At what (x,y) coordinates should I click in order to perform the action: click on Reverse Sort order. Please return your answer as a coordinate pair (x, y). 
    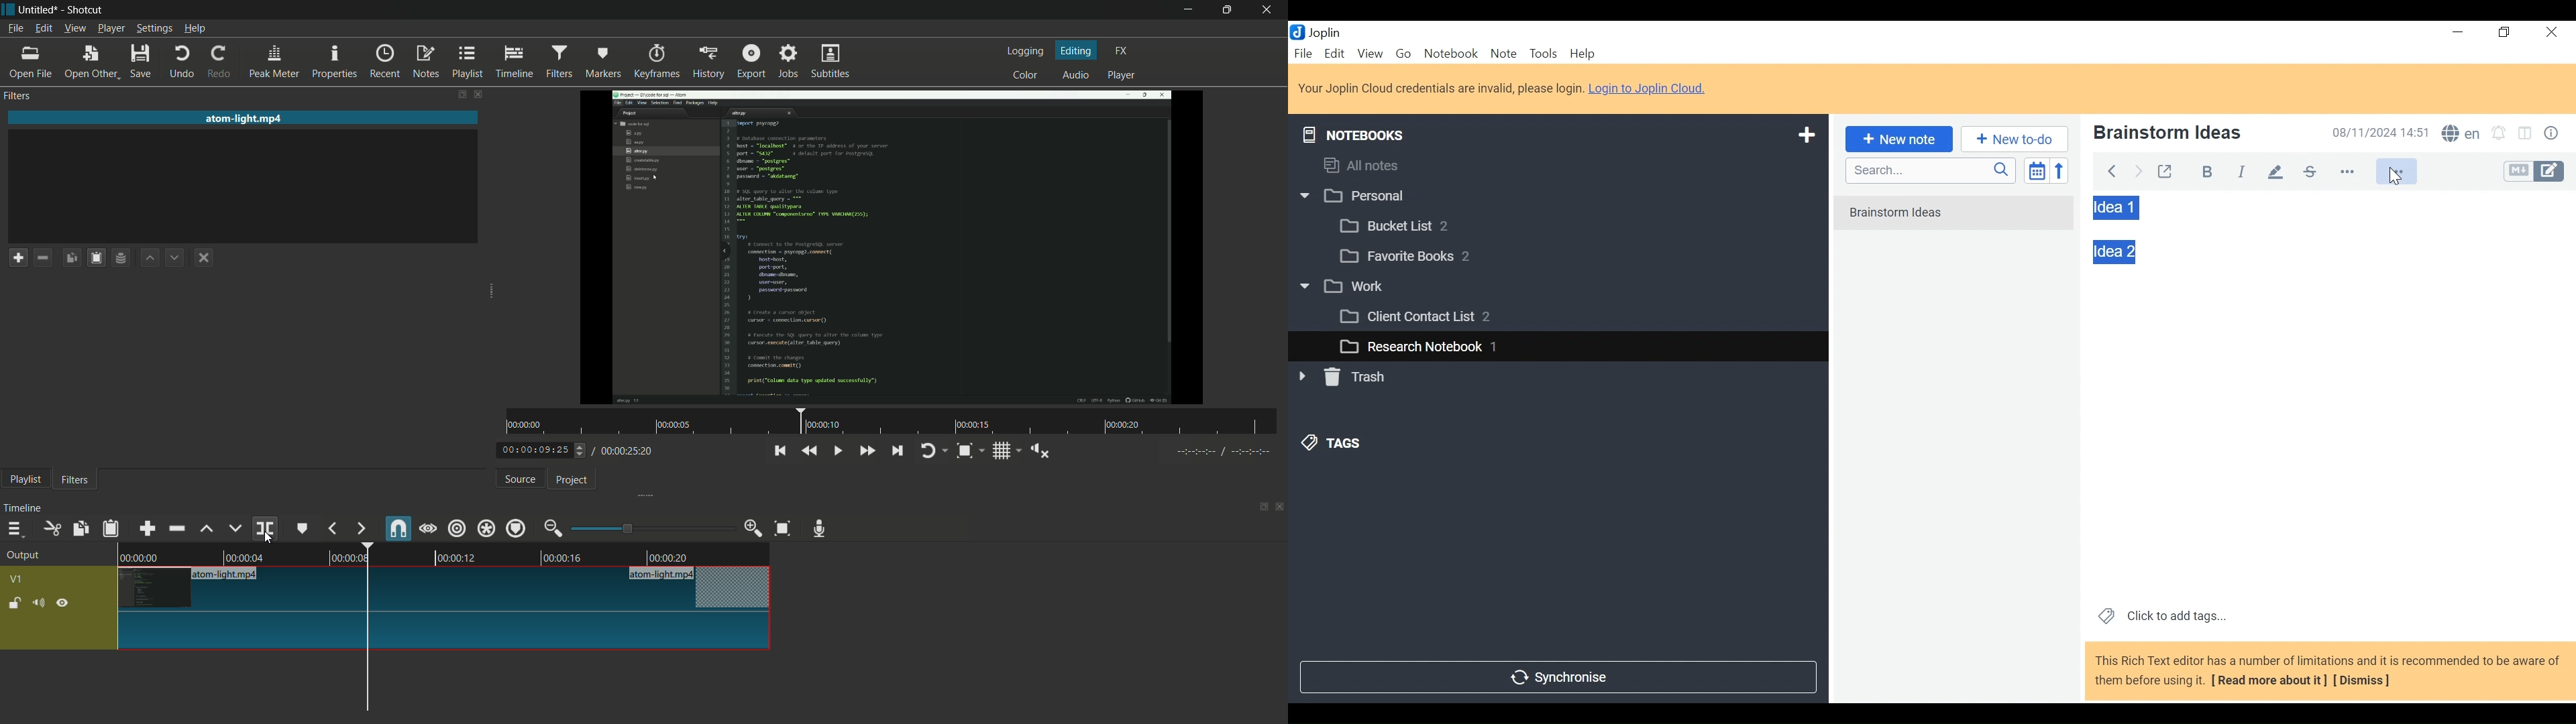
    Looking at the image, I should click on (2062, 170).